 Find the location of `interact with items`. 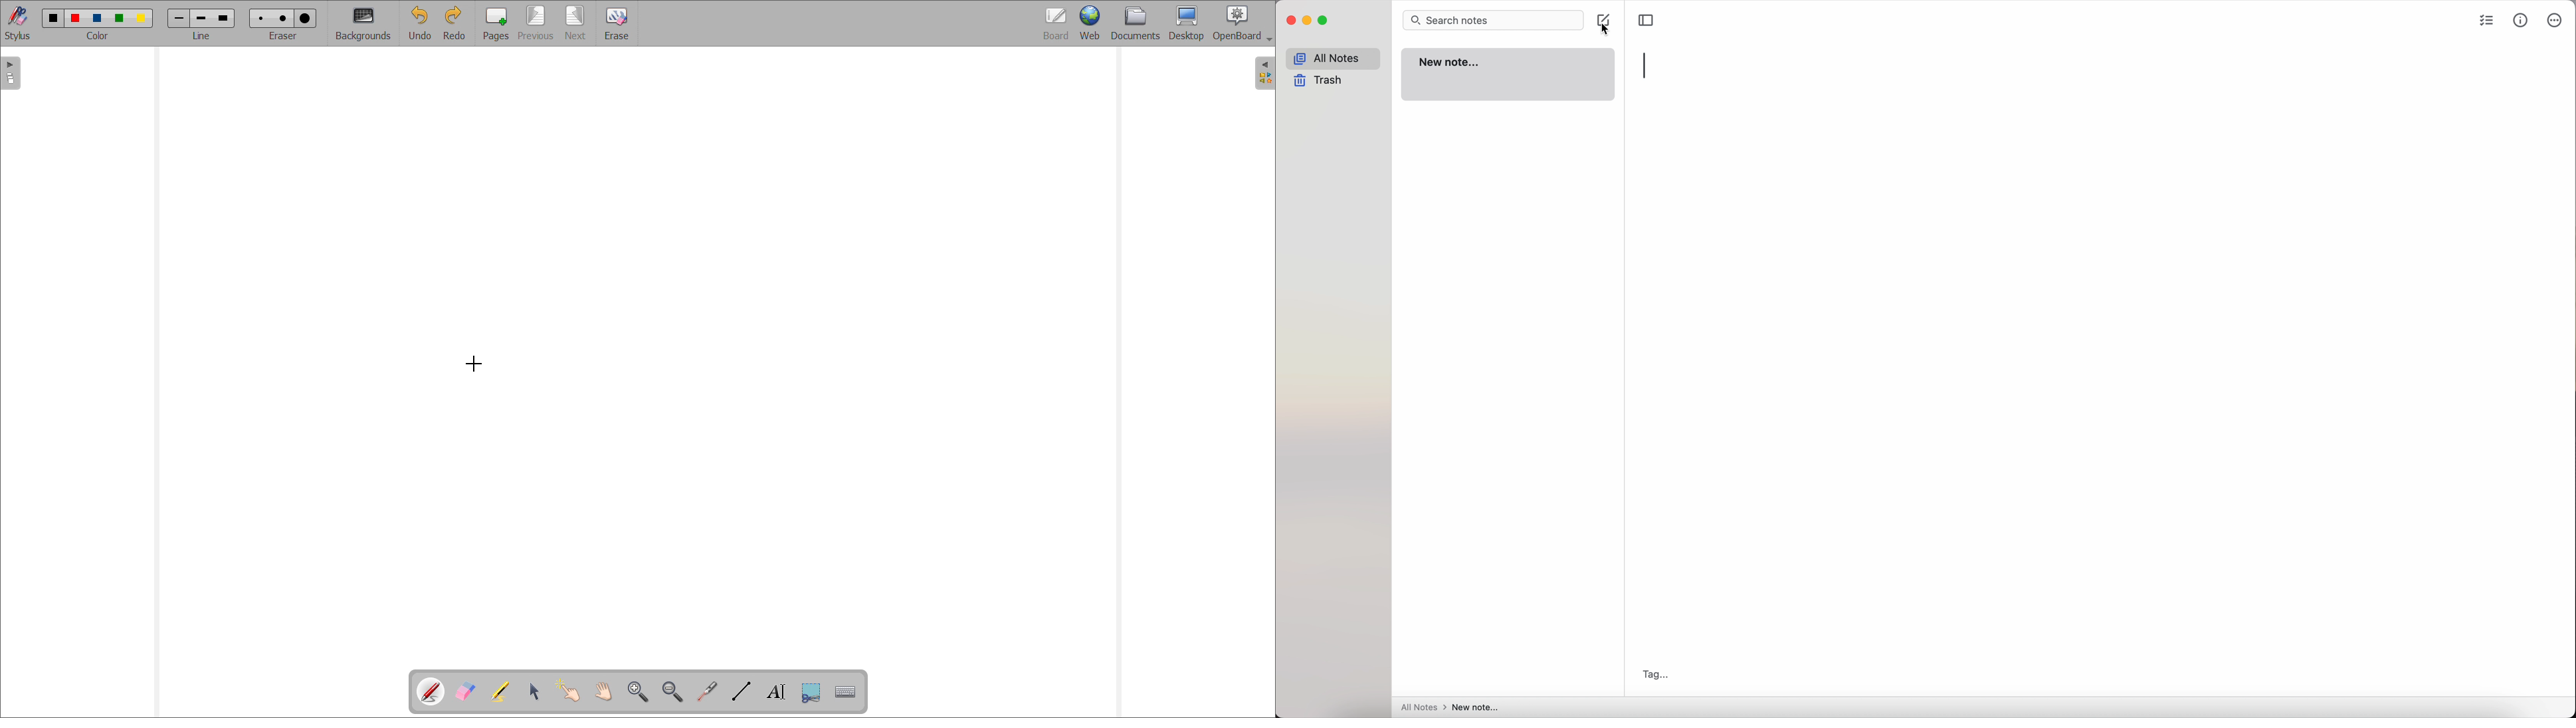

interact with items is located at coordinates (569, 691).